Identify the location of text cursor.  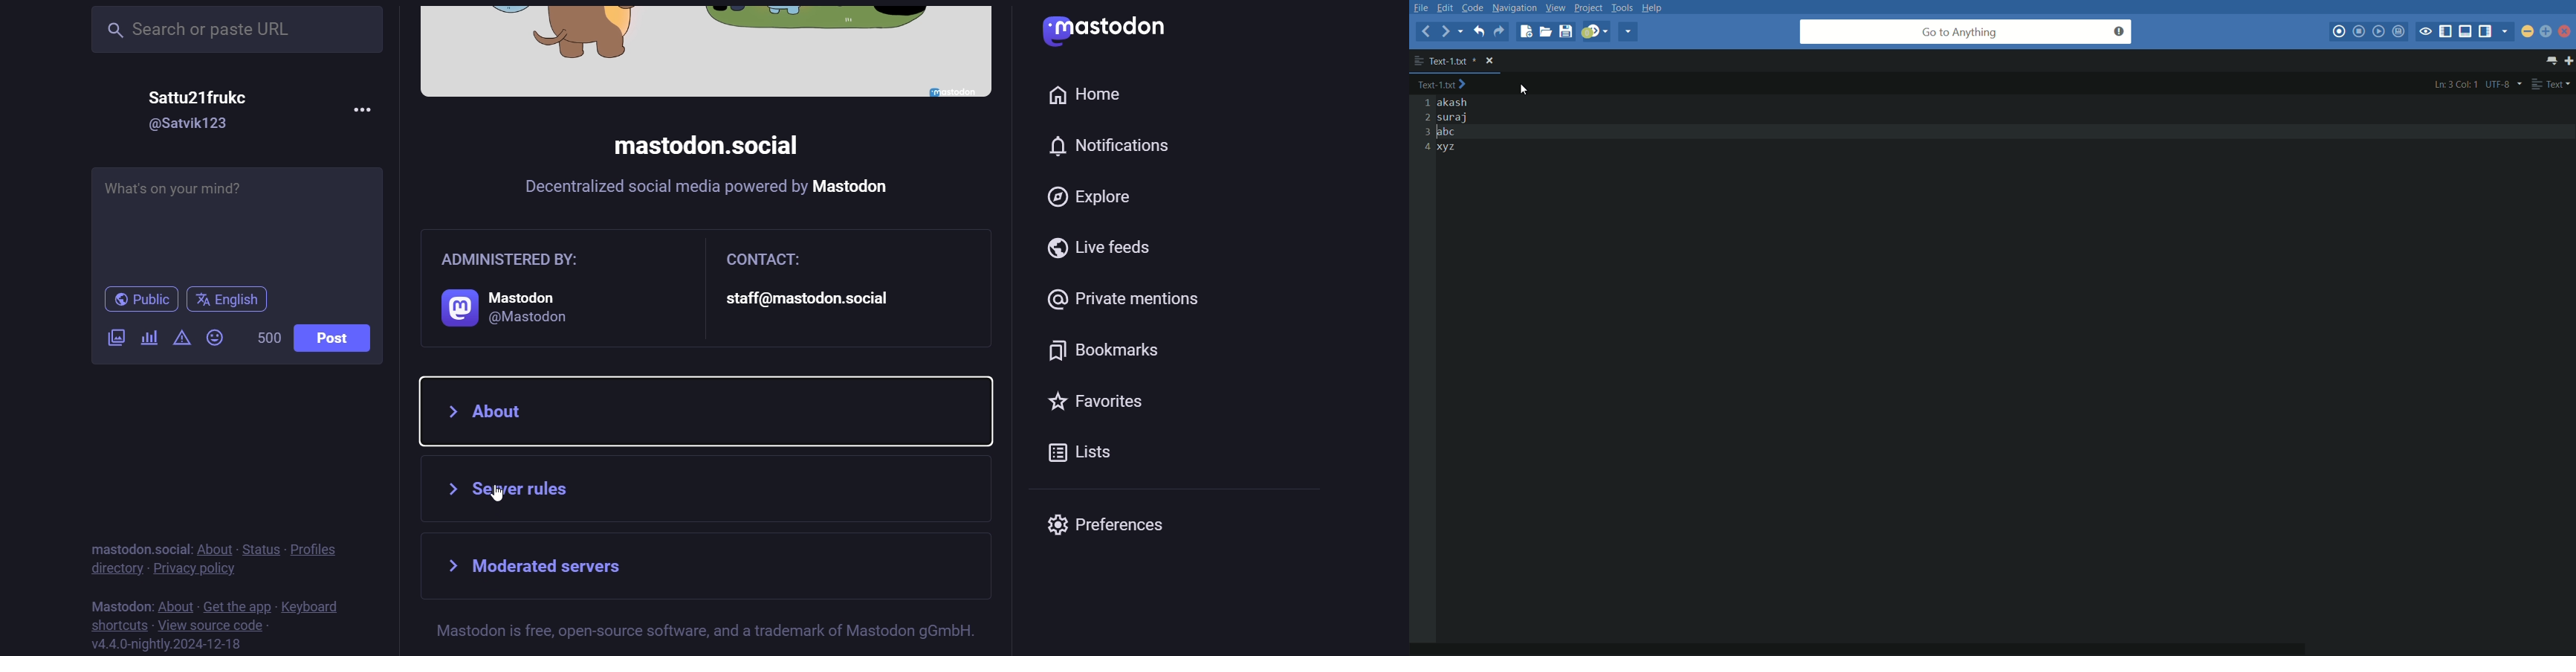
(1438, 133).